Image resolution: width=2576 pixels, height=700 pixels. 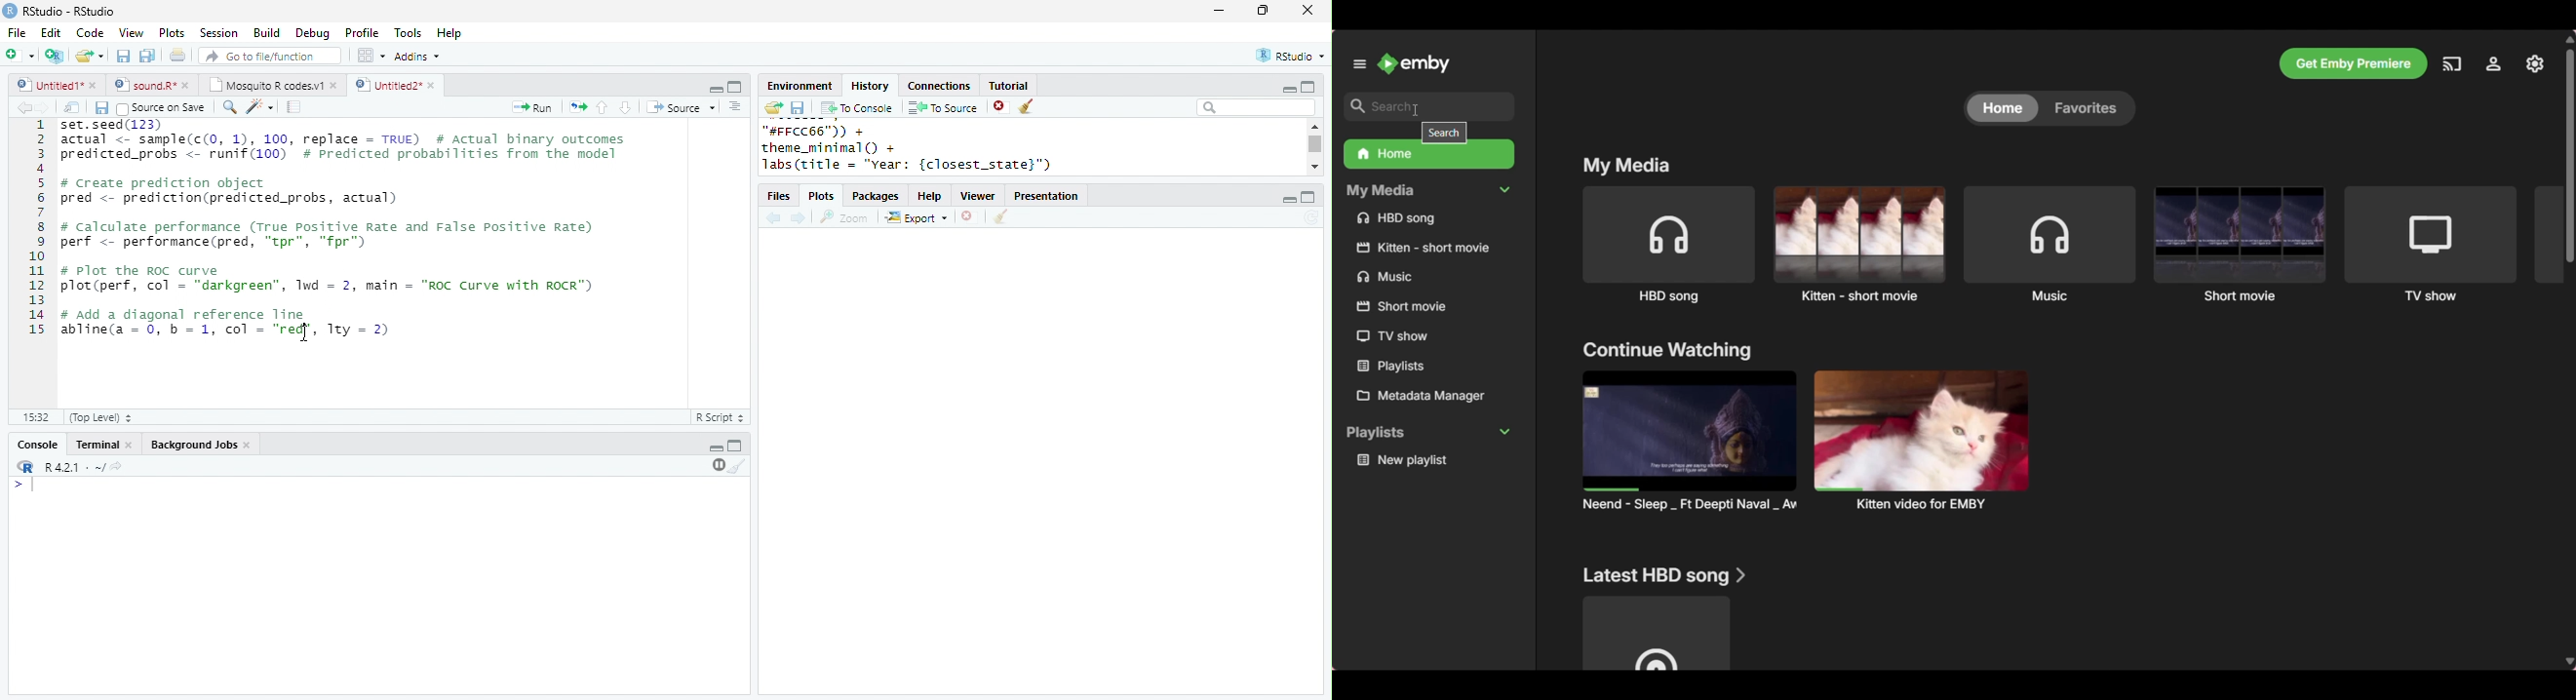 I want to click on up, so click(x=601, y=107).